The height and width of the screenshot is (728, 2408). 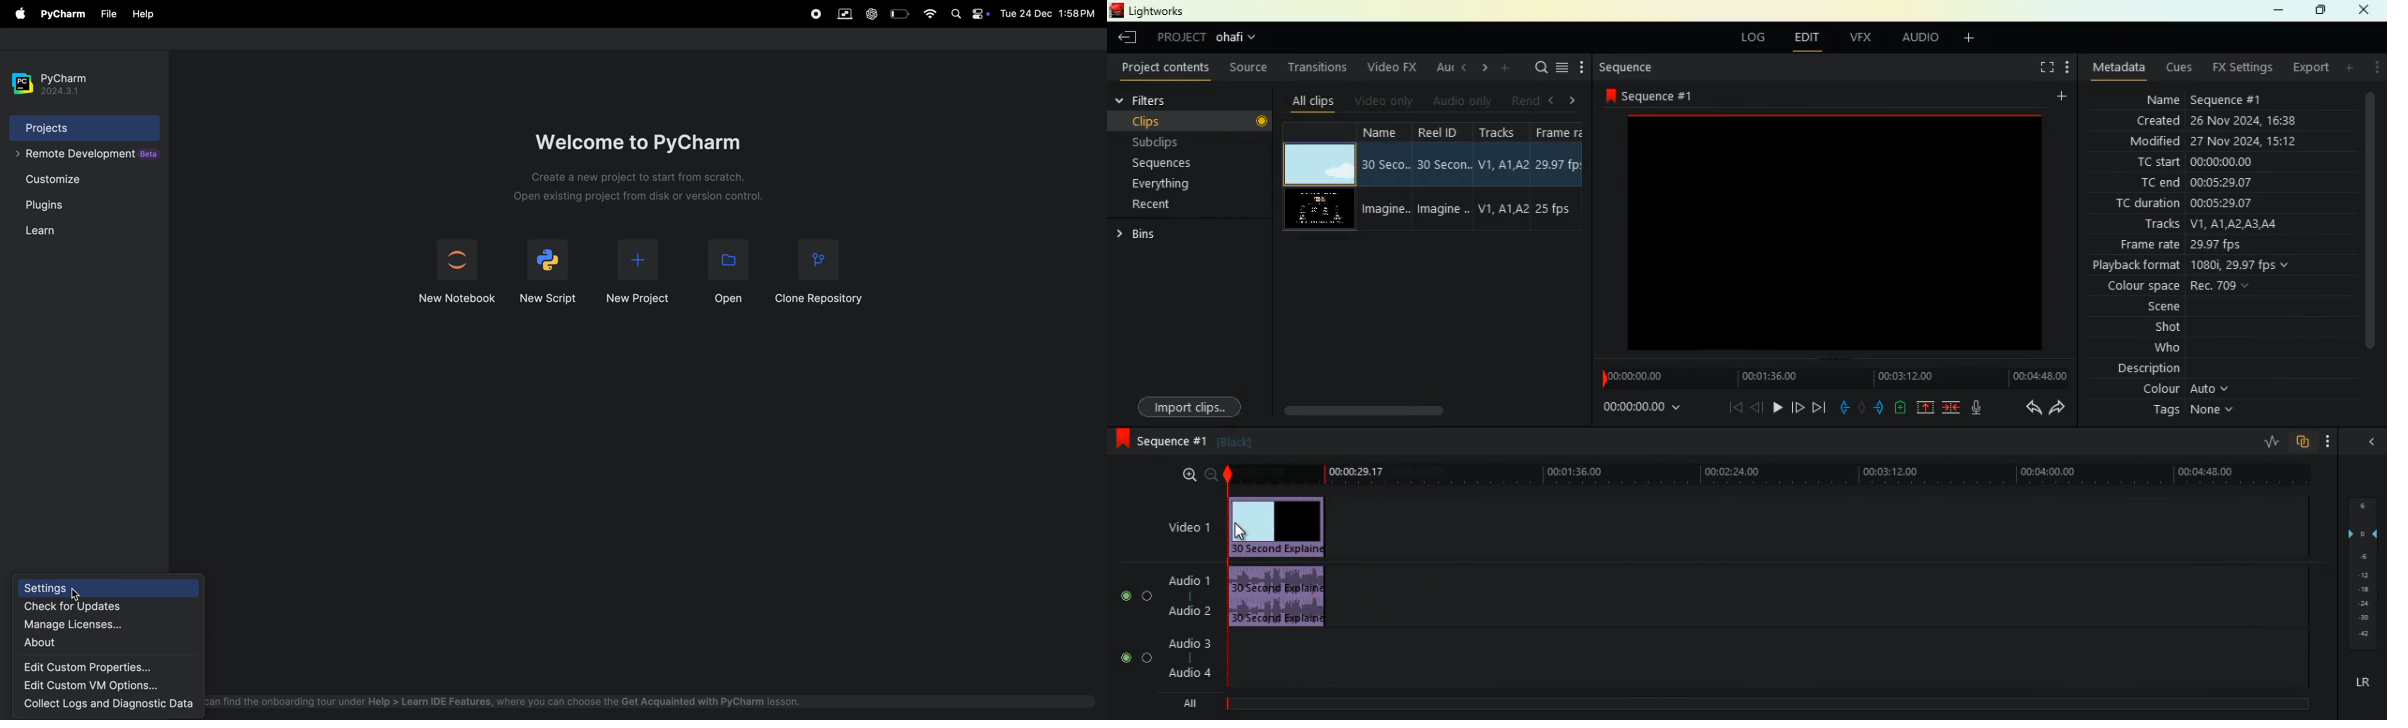 I want to click on video clip added to timeline, so click(x=1278, y=526).